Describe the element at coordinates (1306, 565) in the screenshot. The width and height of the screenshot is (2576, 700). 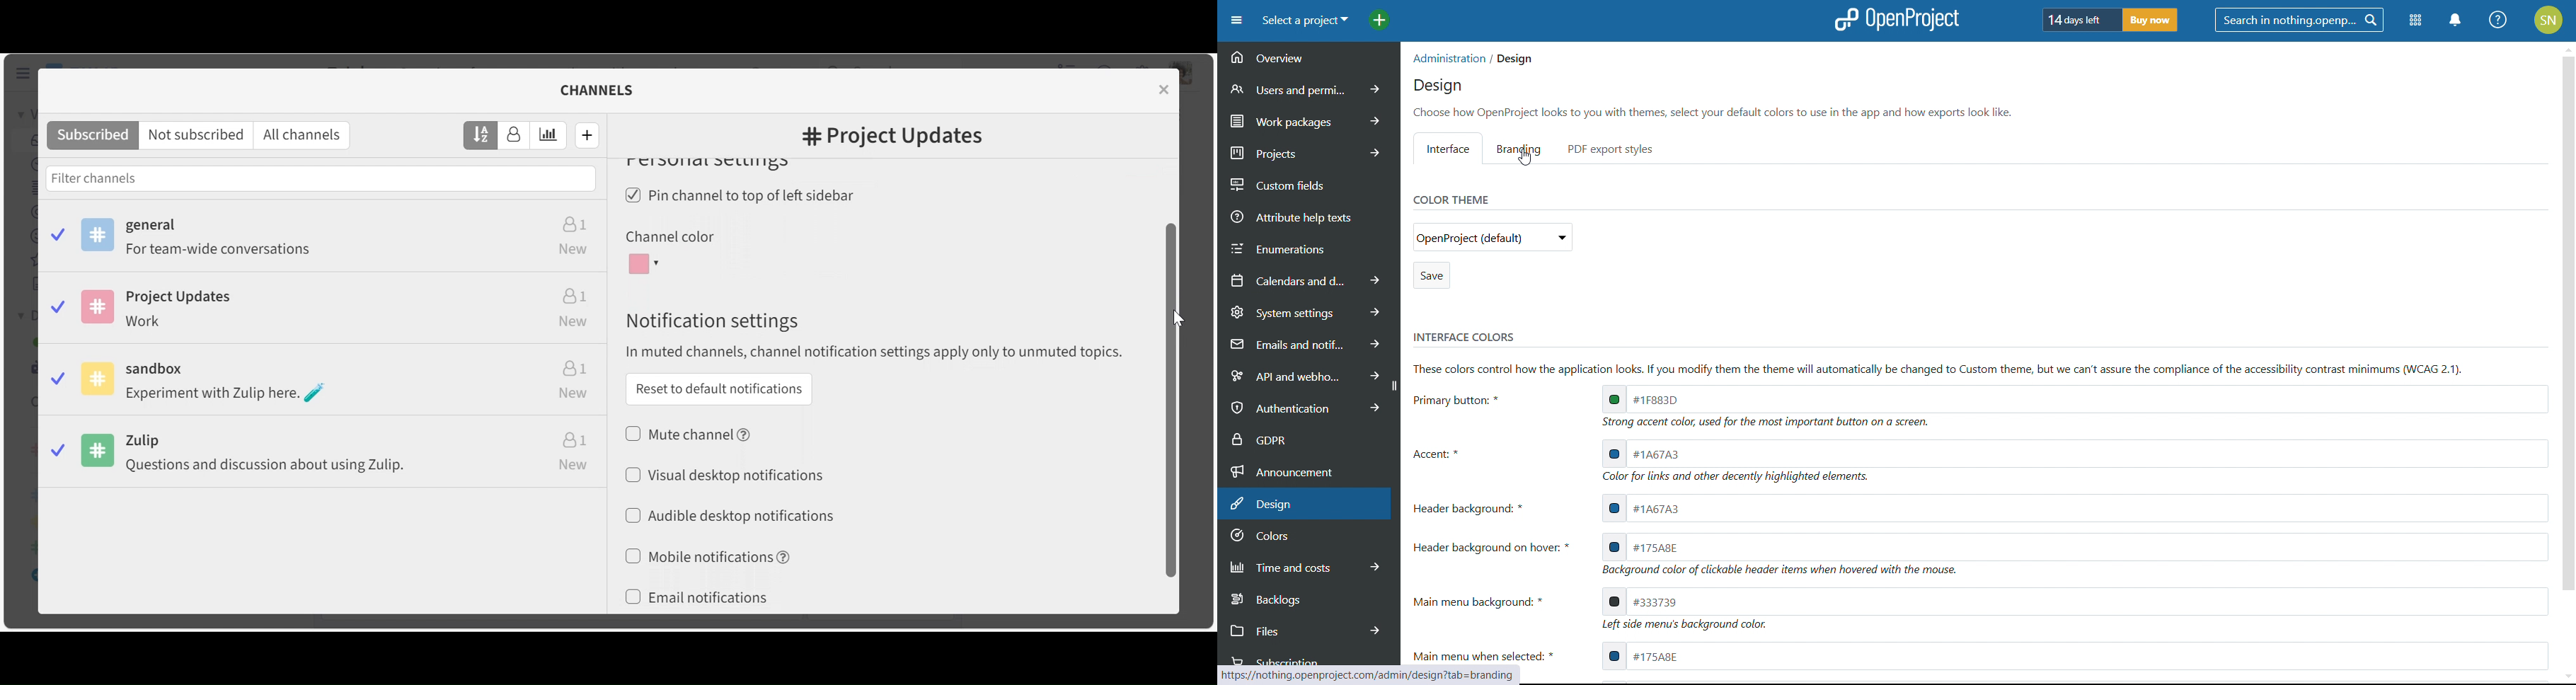
I see `time and costs` at that location.